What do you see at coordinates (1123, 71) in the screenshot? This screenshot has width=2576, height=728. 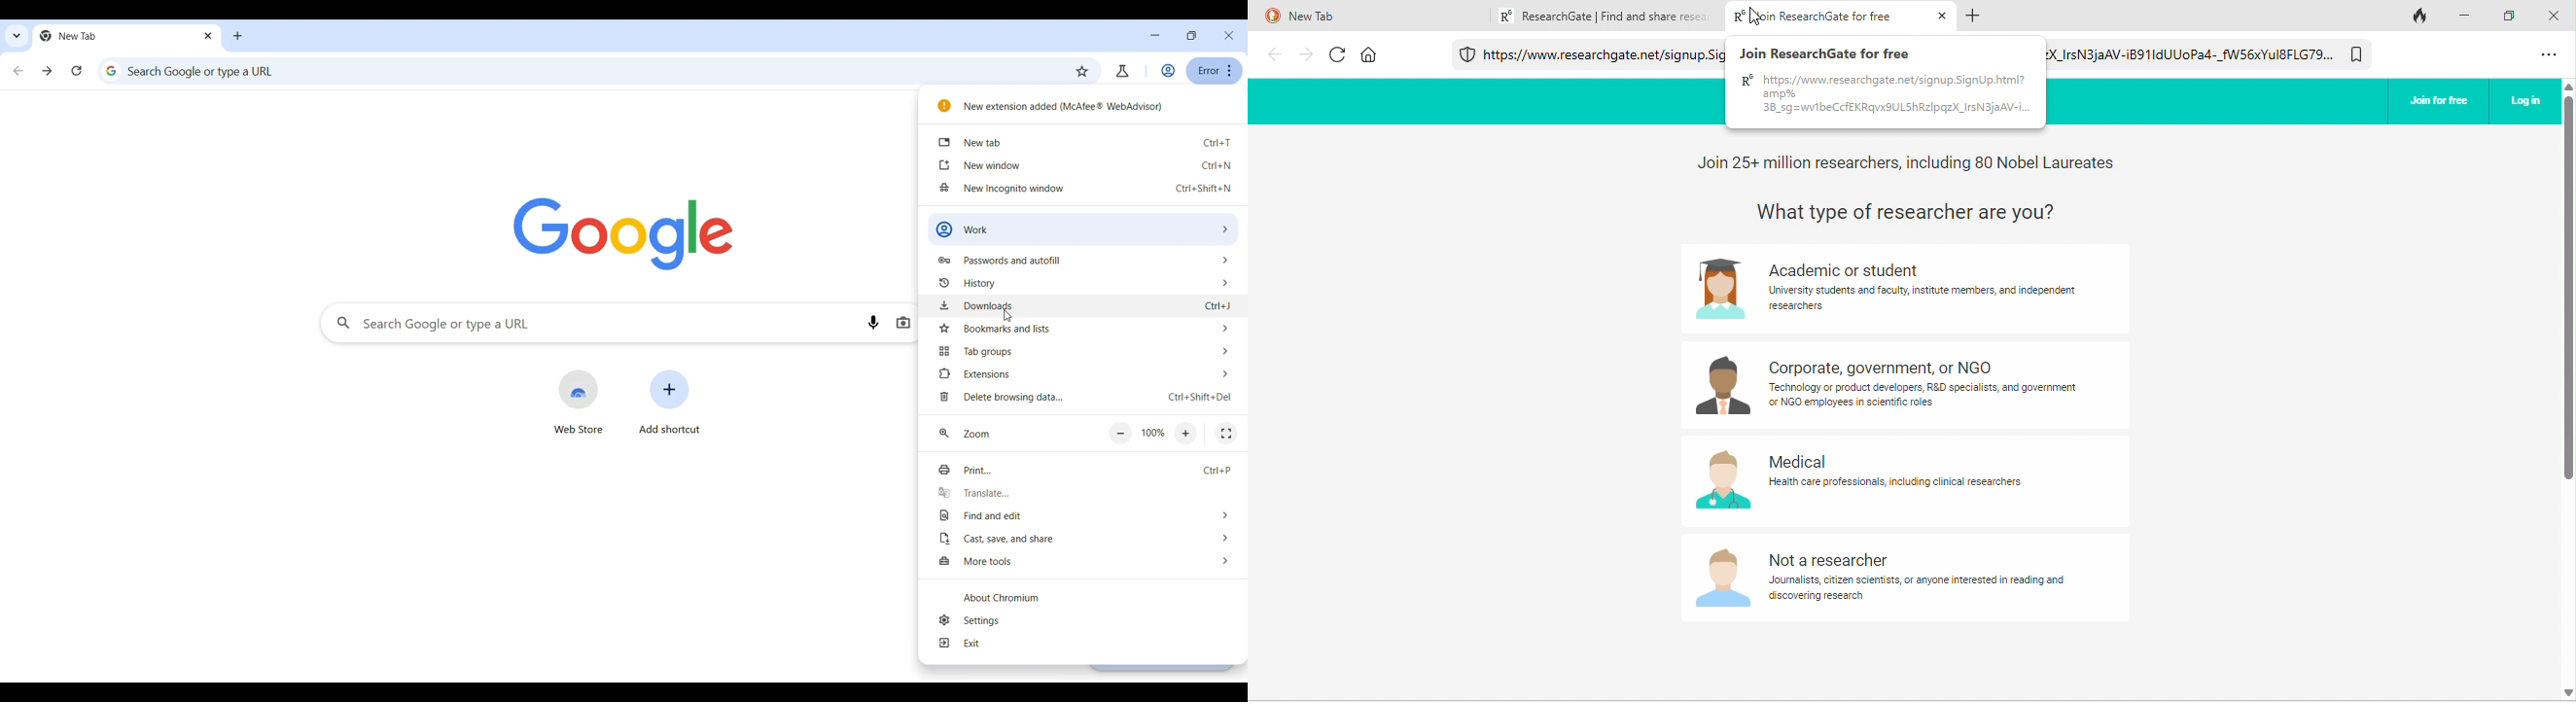 I see `Chrome labs` at bounding box center [1123, 71].